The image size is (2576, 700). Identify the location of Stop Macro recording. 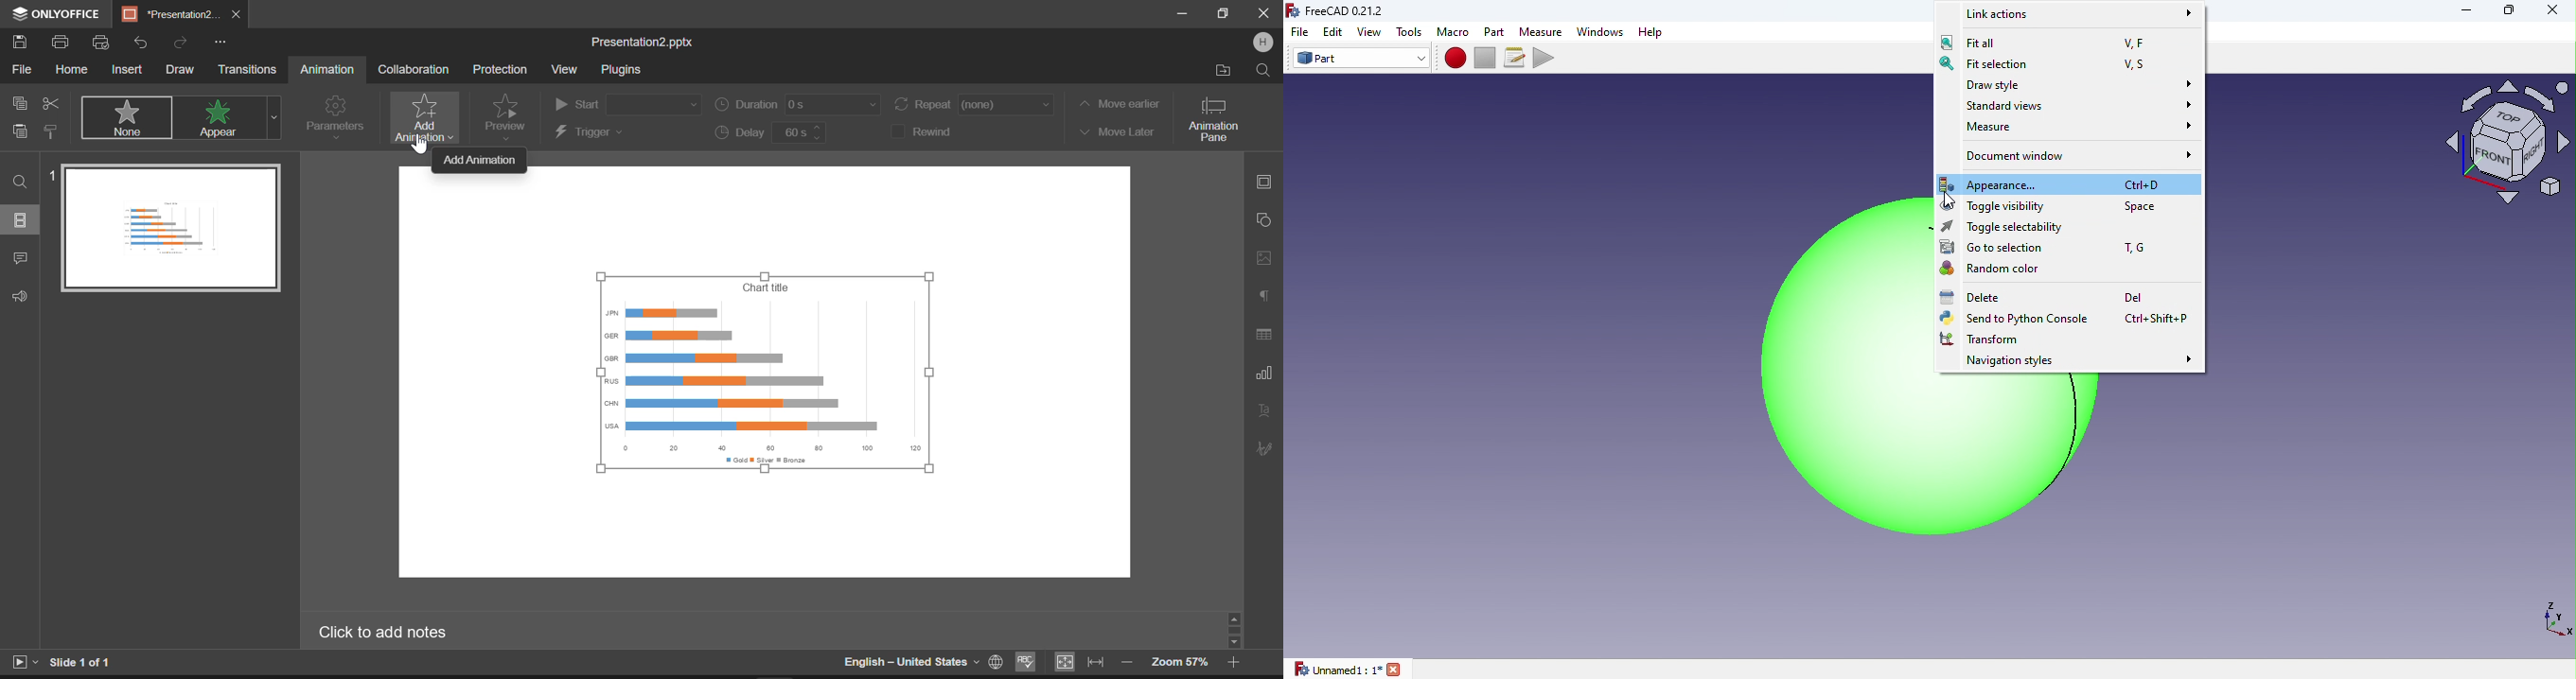
(1489, 57).